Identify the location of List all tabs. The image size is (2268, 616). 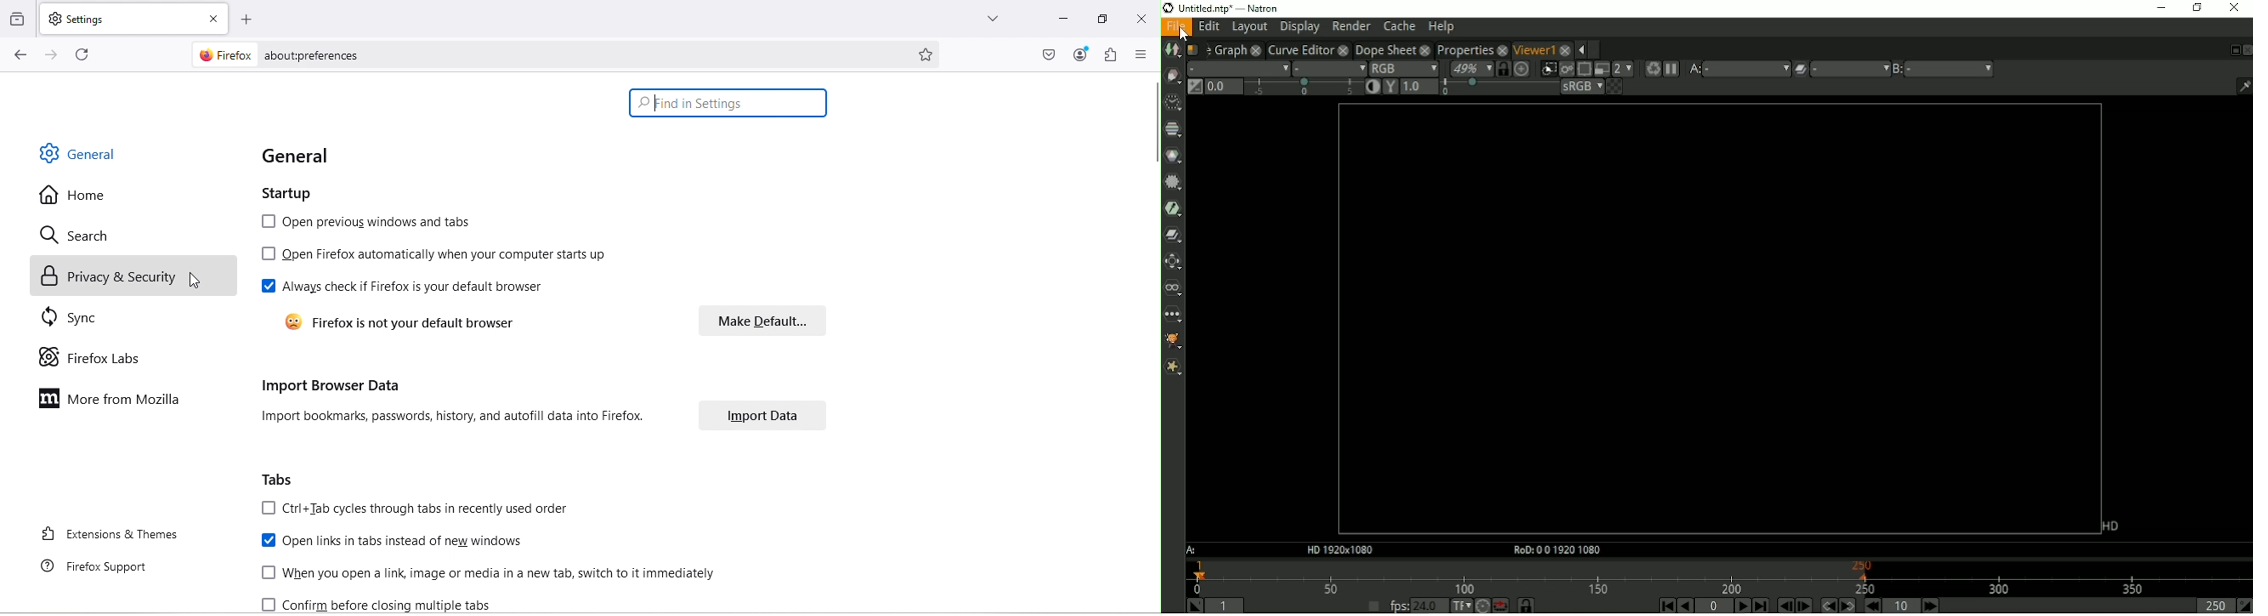
(992, 21).